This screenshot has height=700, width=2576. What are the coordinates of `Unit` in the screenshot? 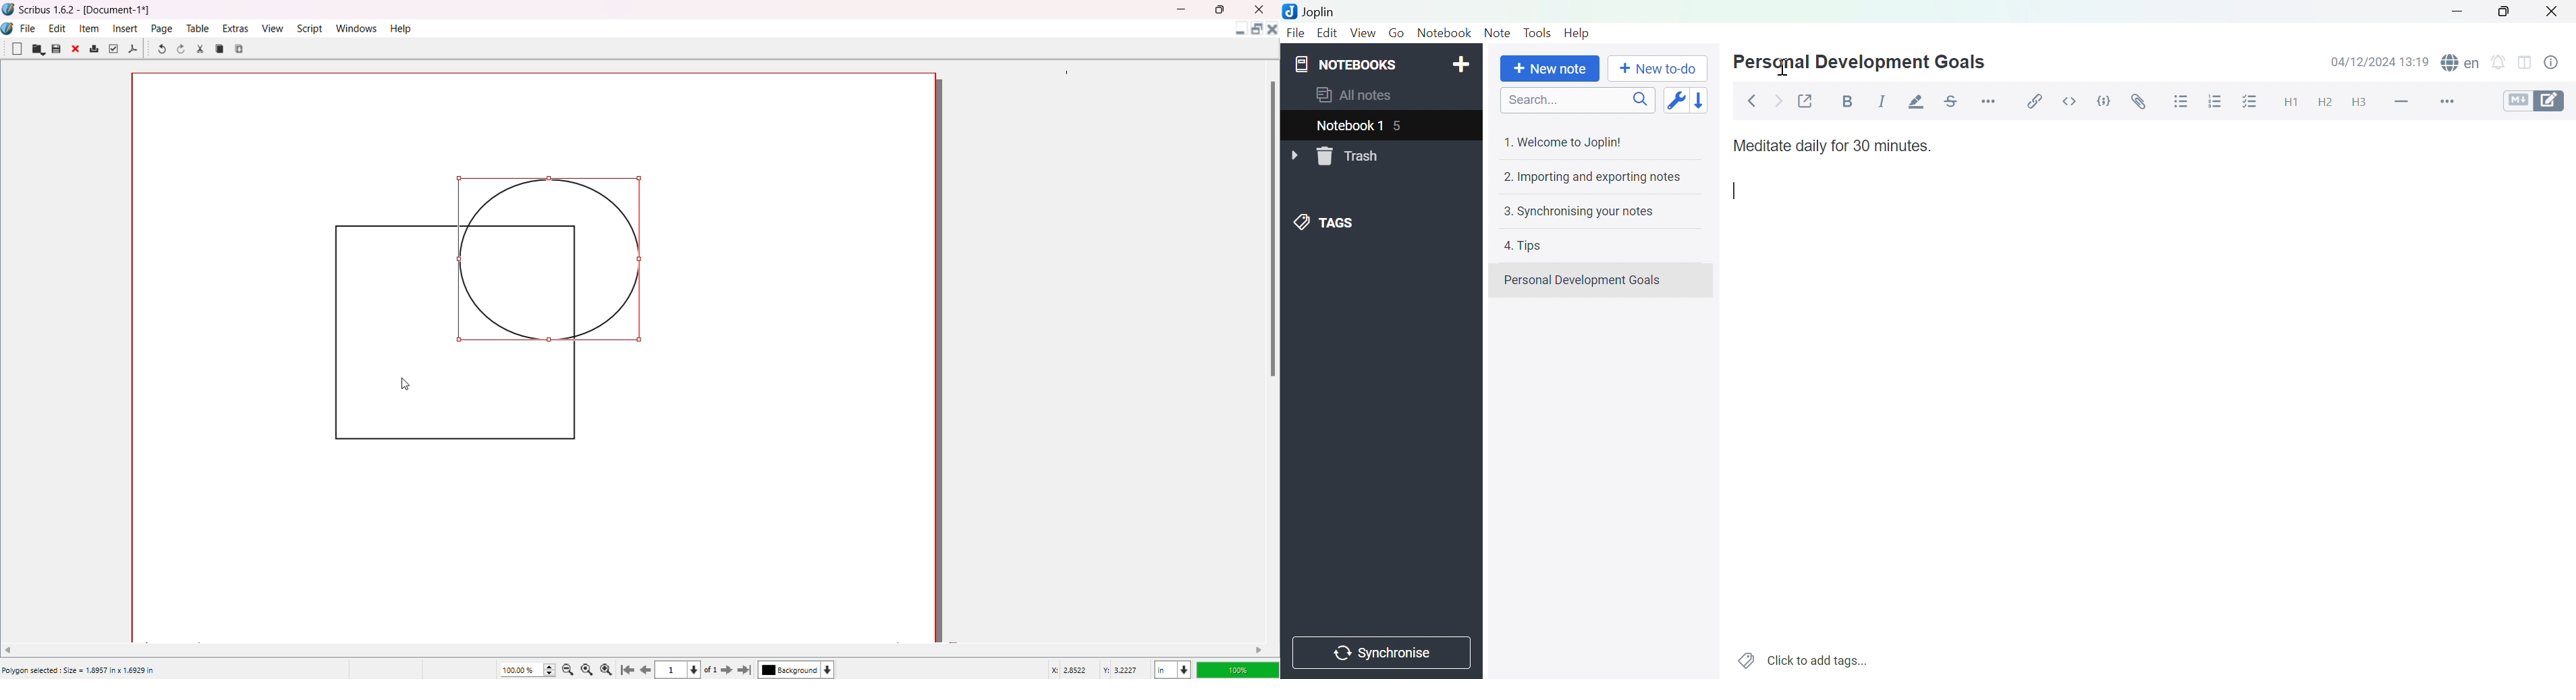 It's located at (1172, 668).